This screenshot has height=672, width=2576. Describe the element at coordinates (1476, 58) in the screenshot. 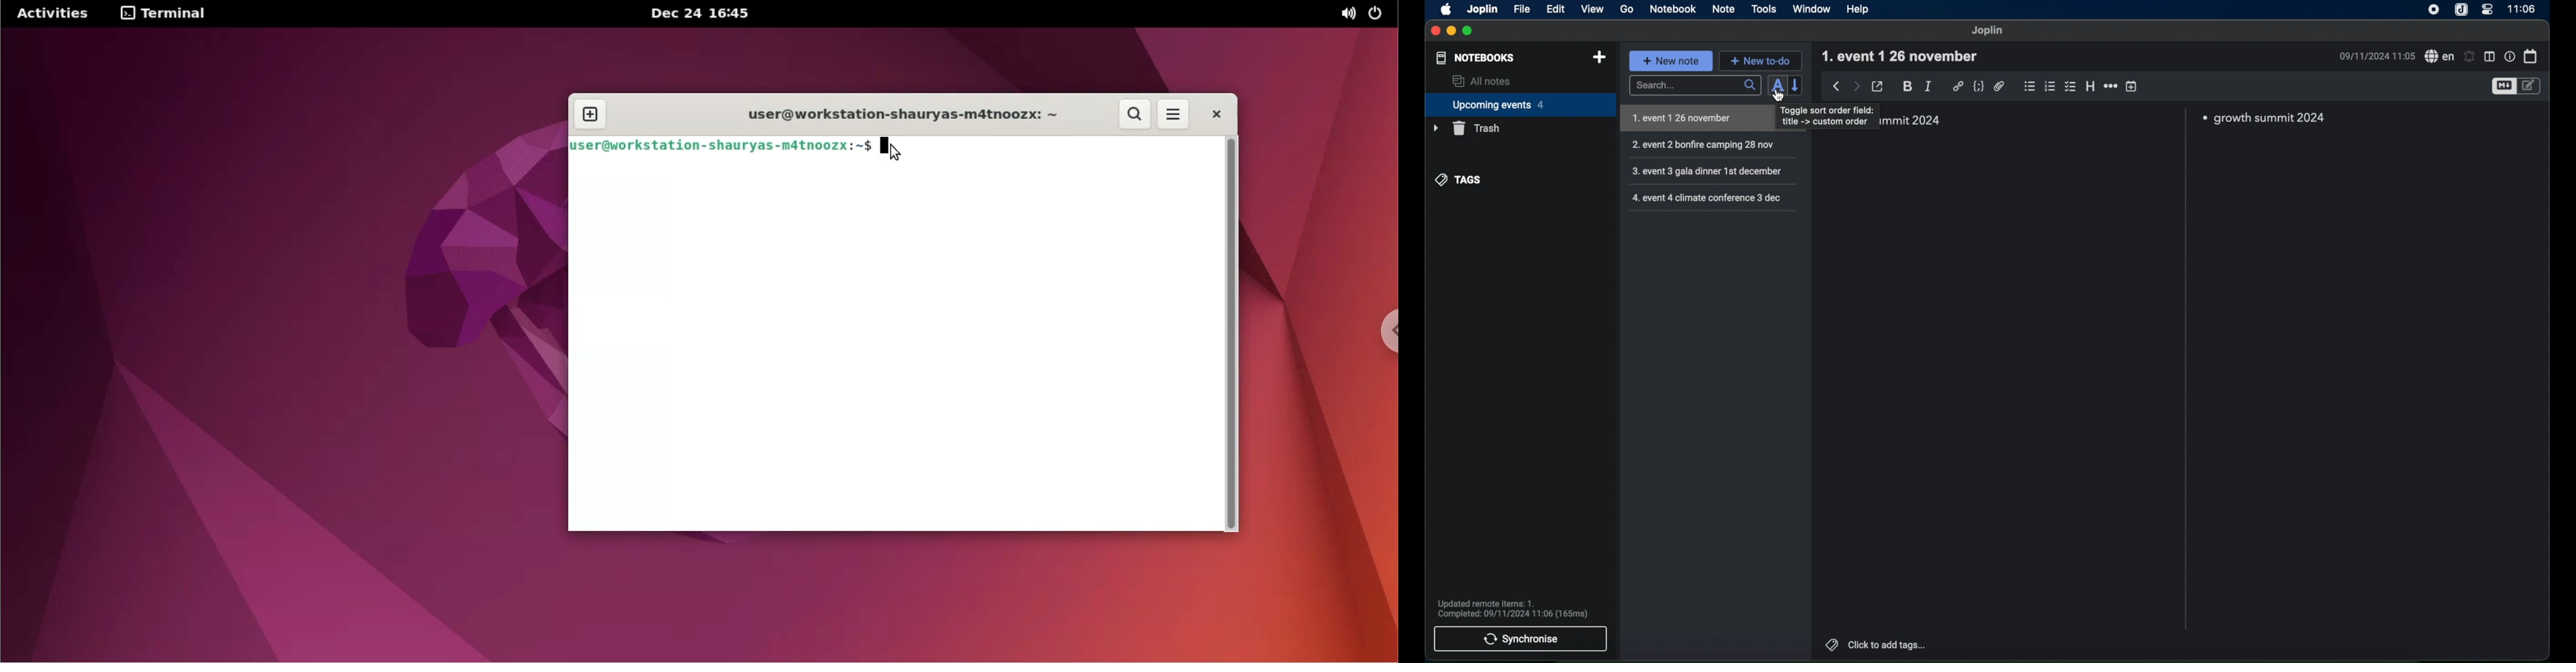

I see `notebooks` at that location.